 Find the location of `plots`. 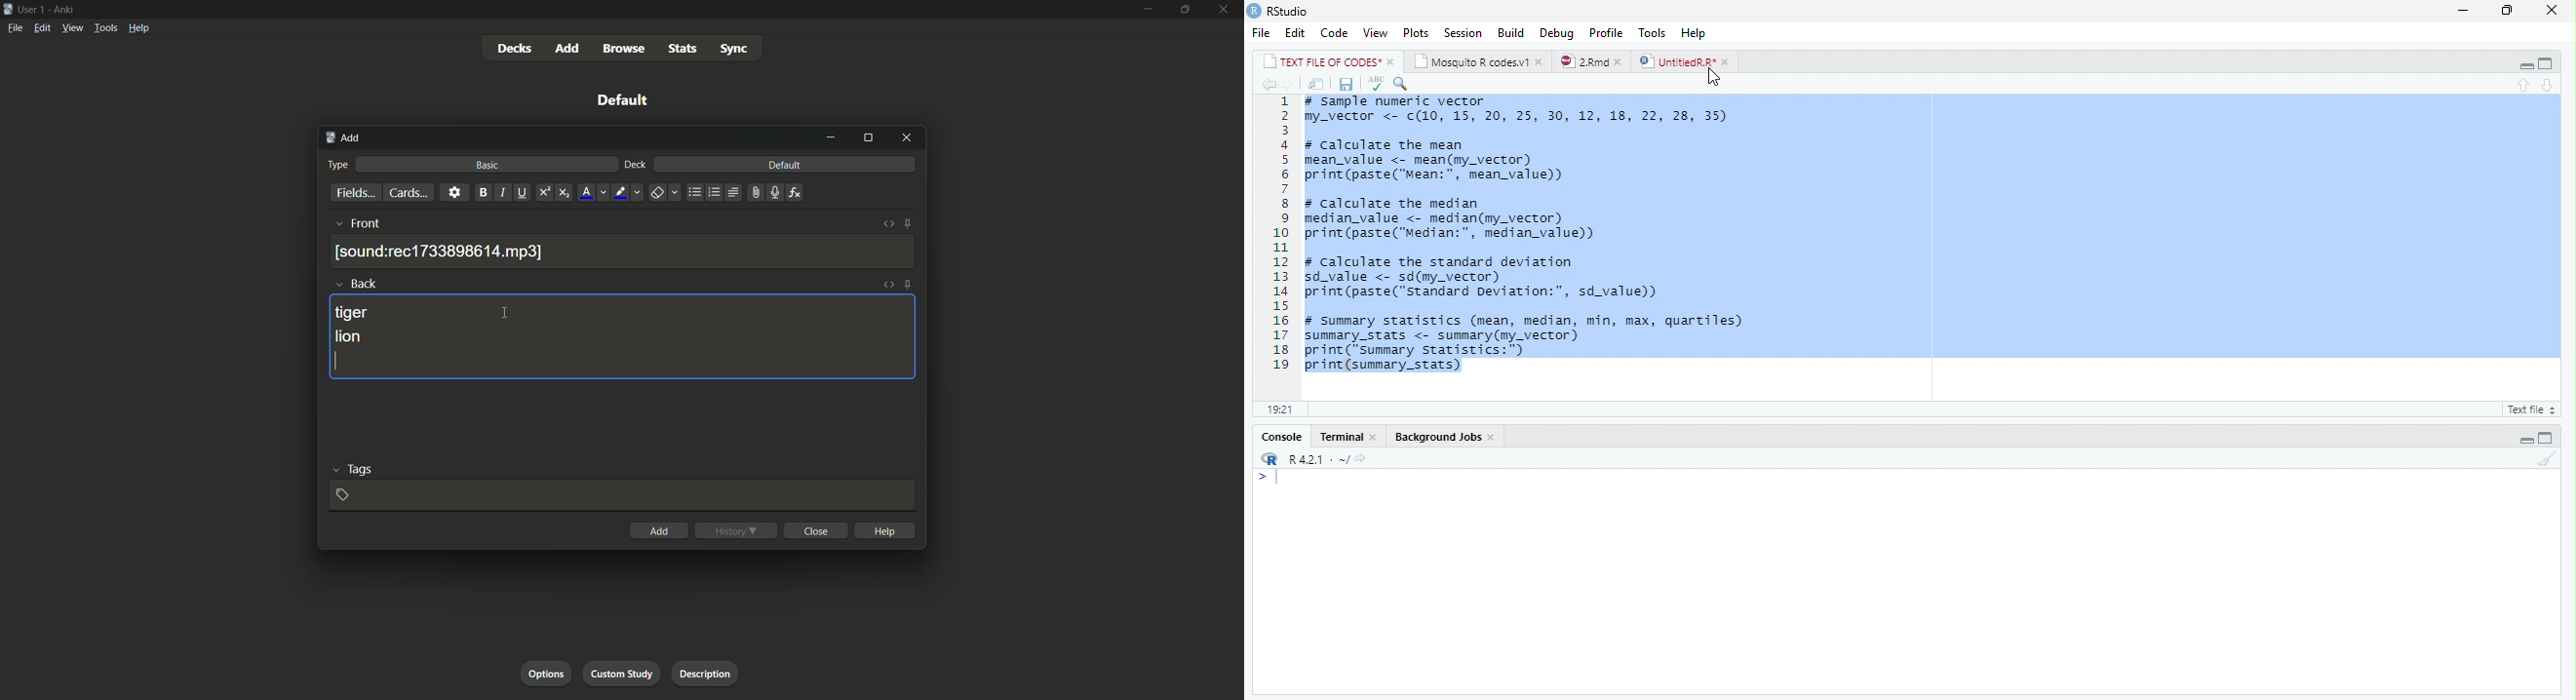

plots is located at coordinates (1417, 33).